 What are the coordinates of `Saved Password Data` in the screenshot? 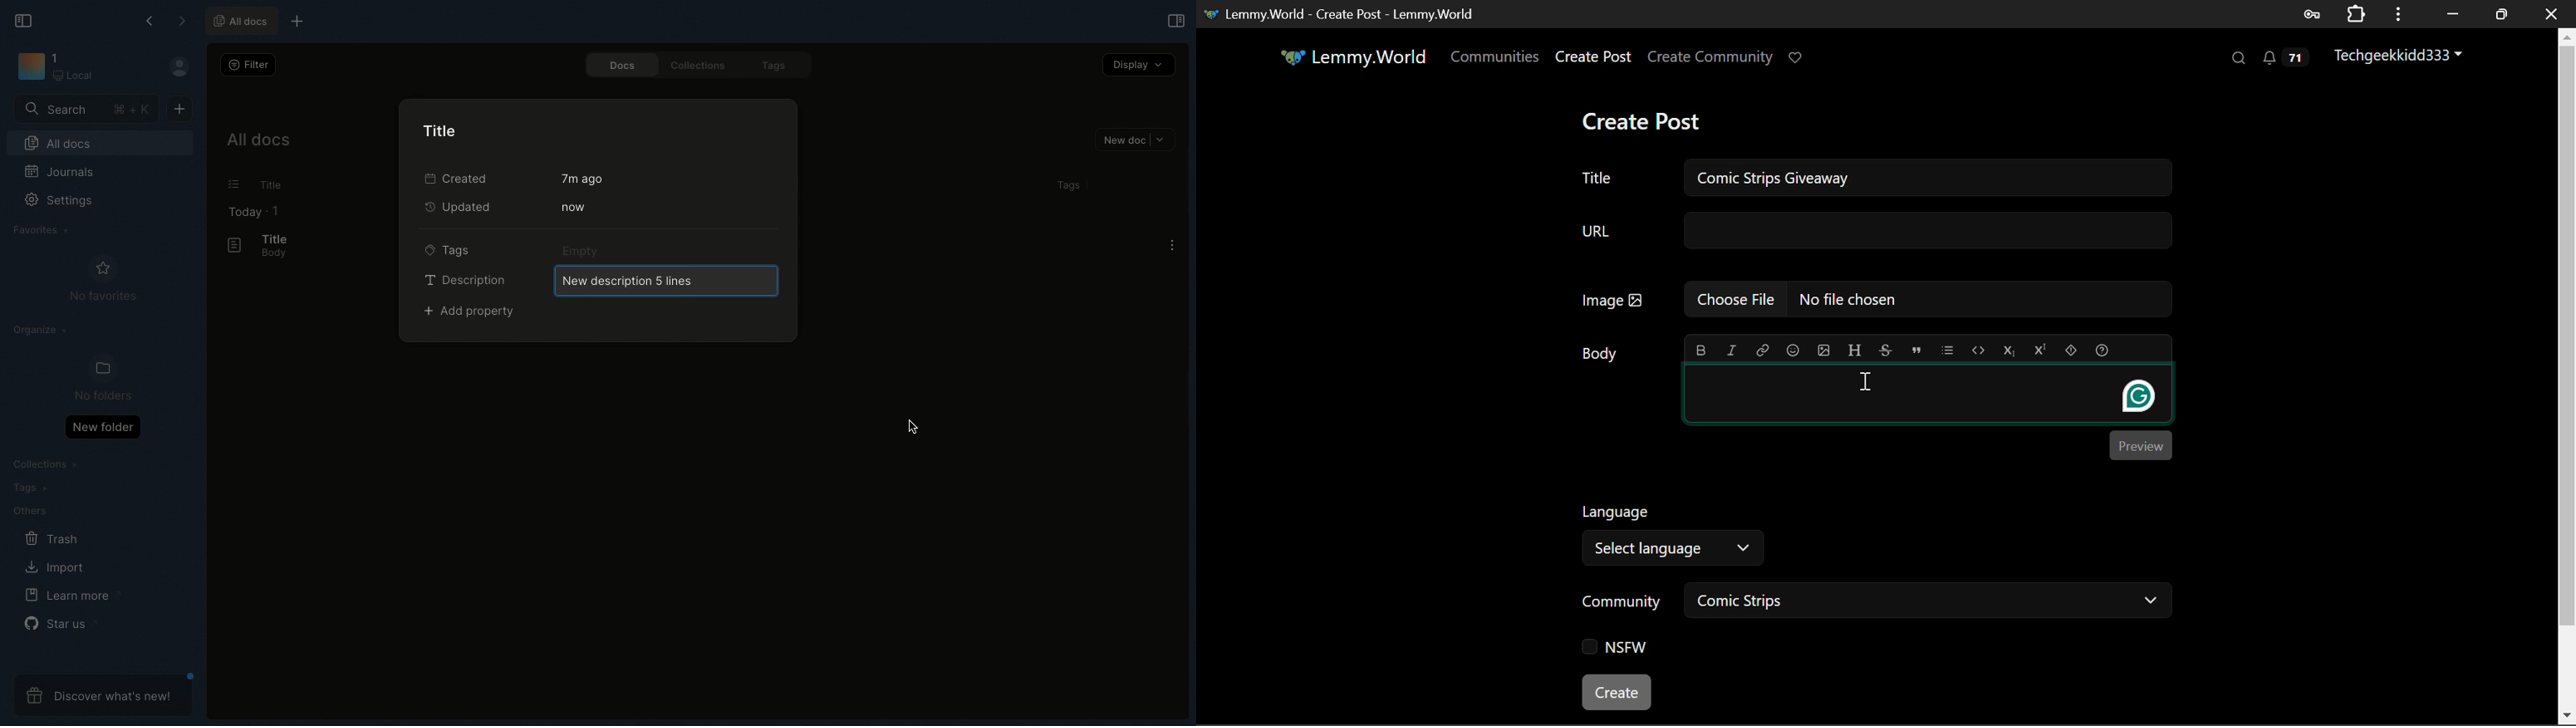 It's located at (2310, 14).